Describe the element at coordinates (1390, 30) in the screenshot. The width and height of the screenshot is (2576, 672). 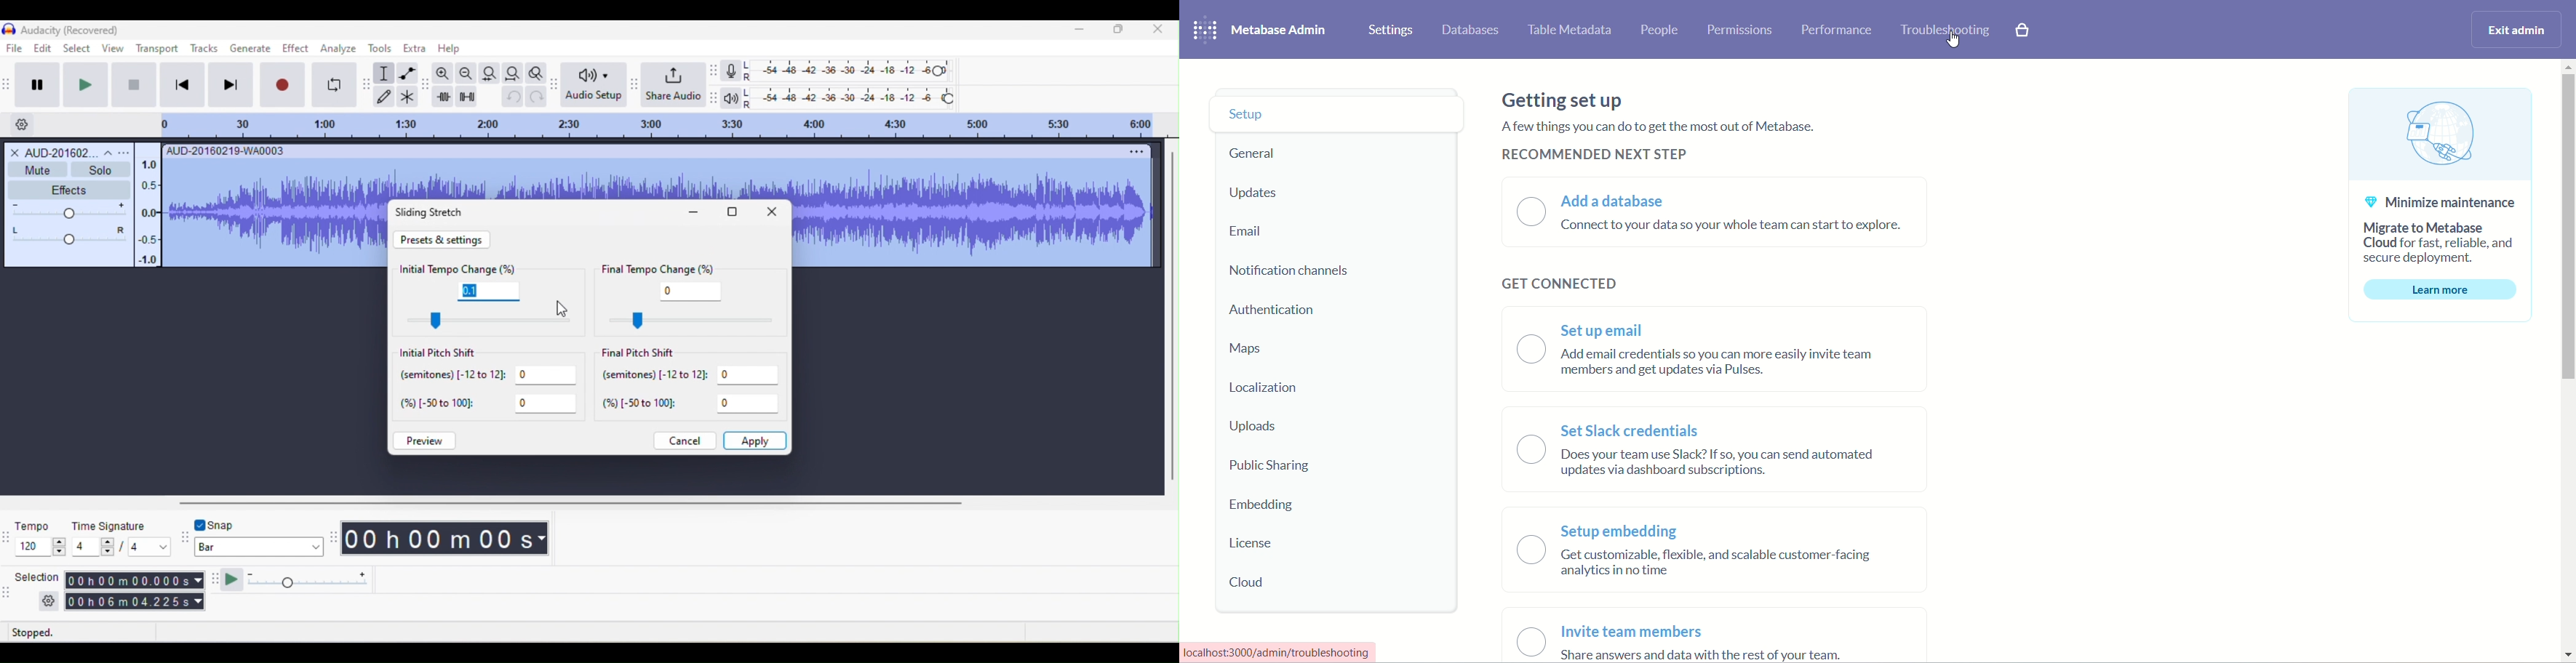
I see `settings` at that location.